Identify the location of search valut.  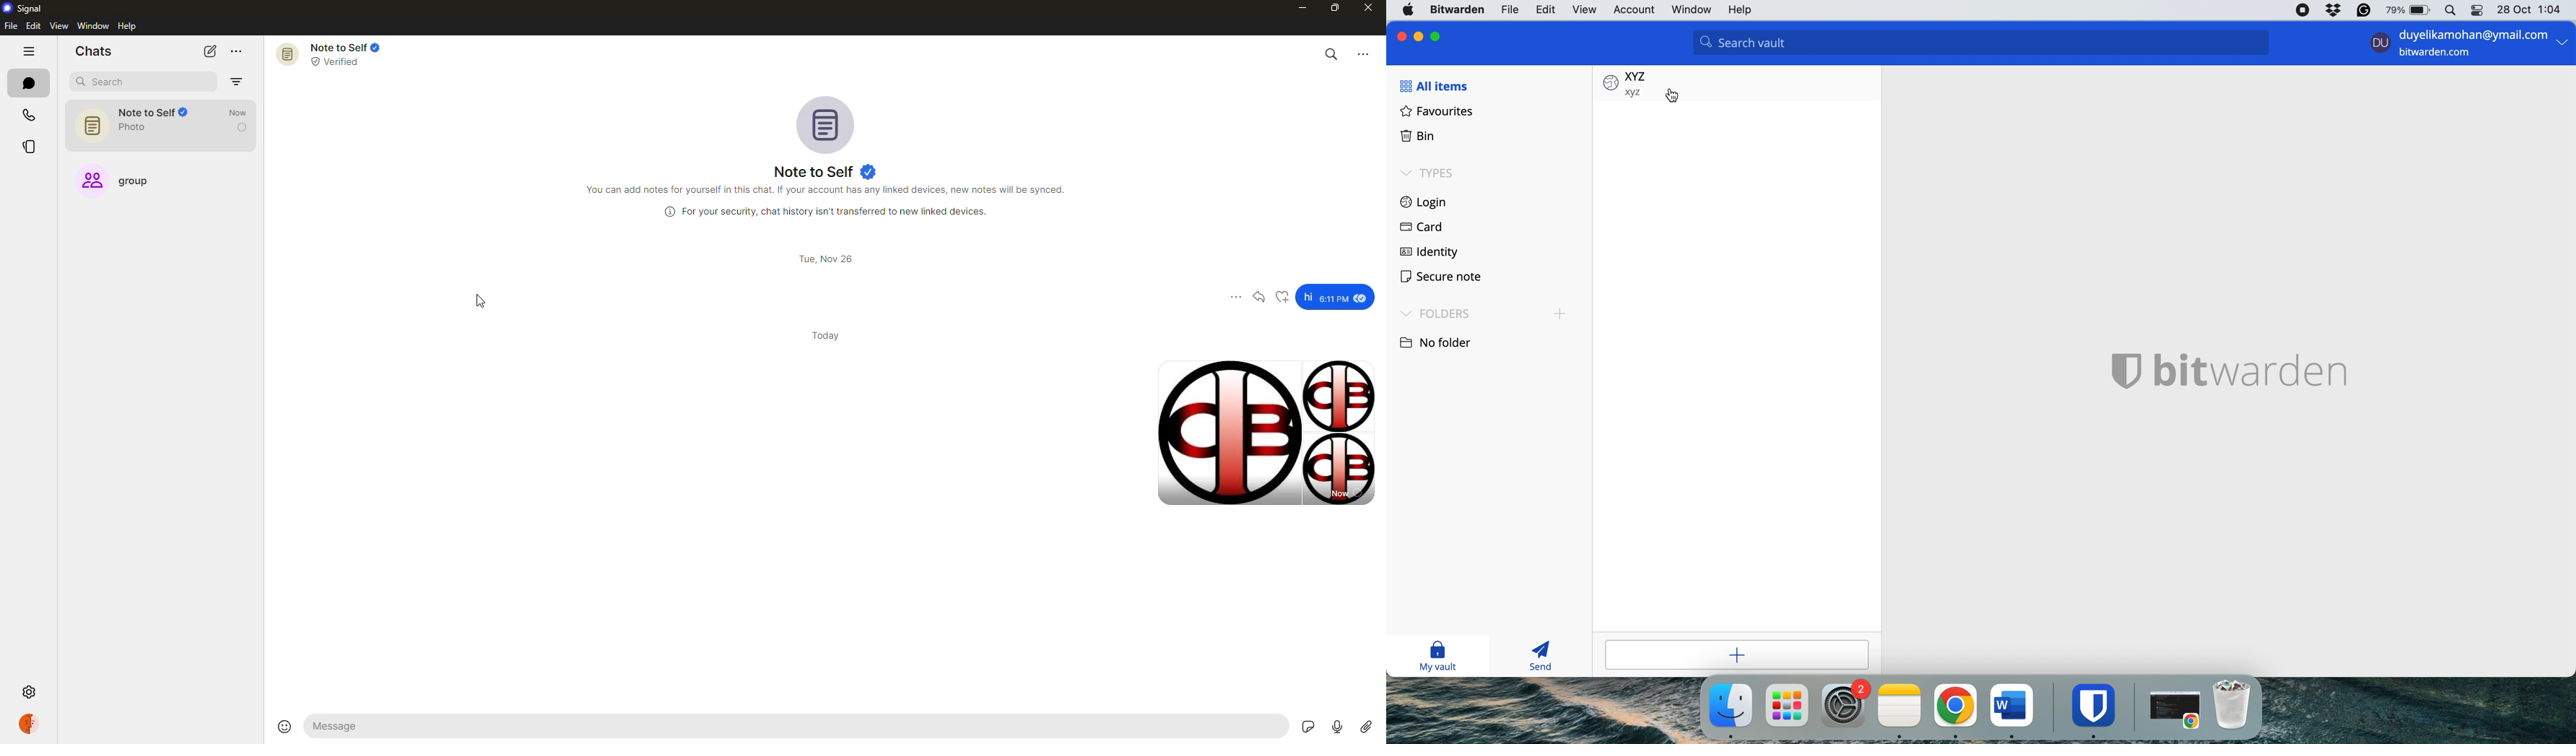
(1988, 44).